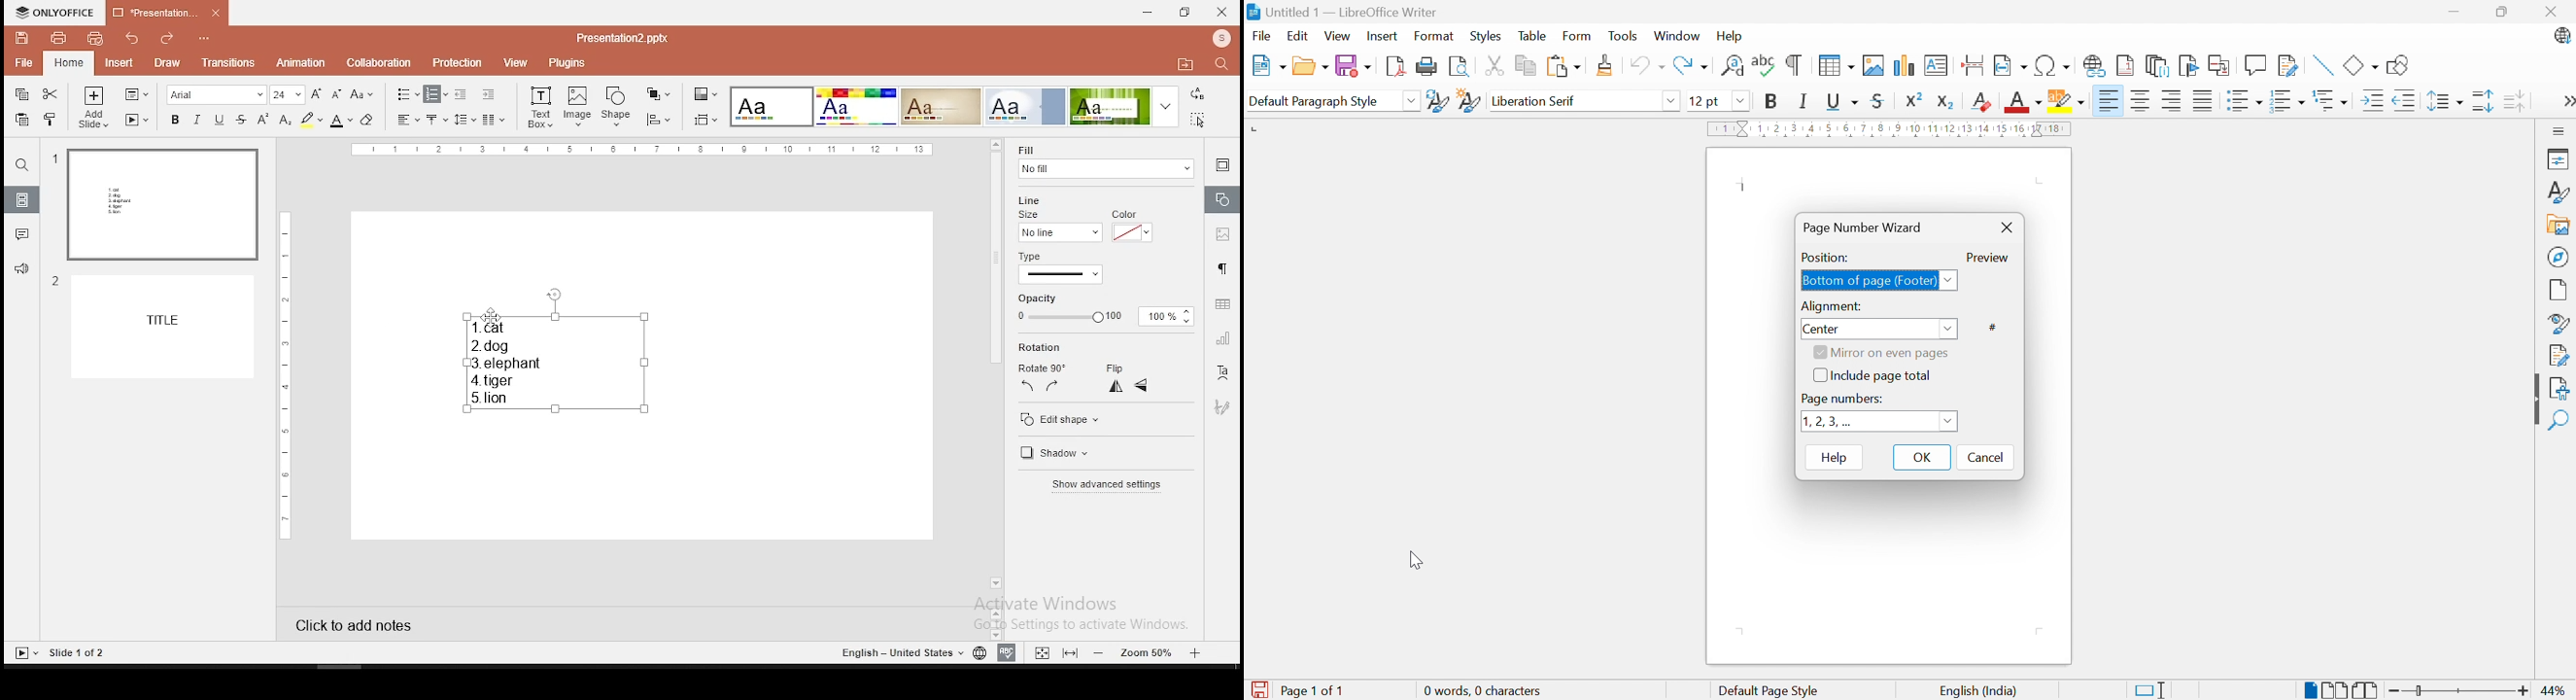 The height and width of the screenshot is (700, 2576). Describe the element at coordinates (1061, 274) in the screenshot. I see `line type` at that location.